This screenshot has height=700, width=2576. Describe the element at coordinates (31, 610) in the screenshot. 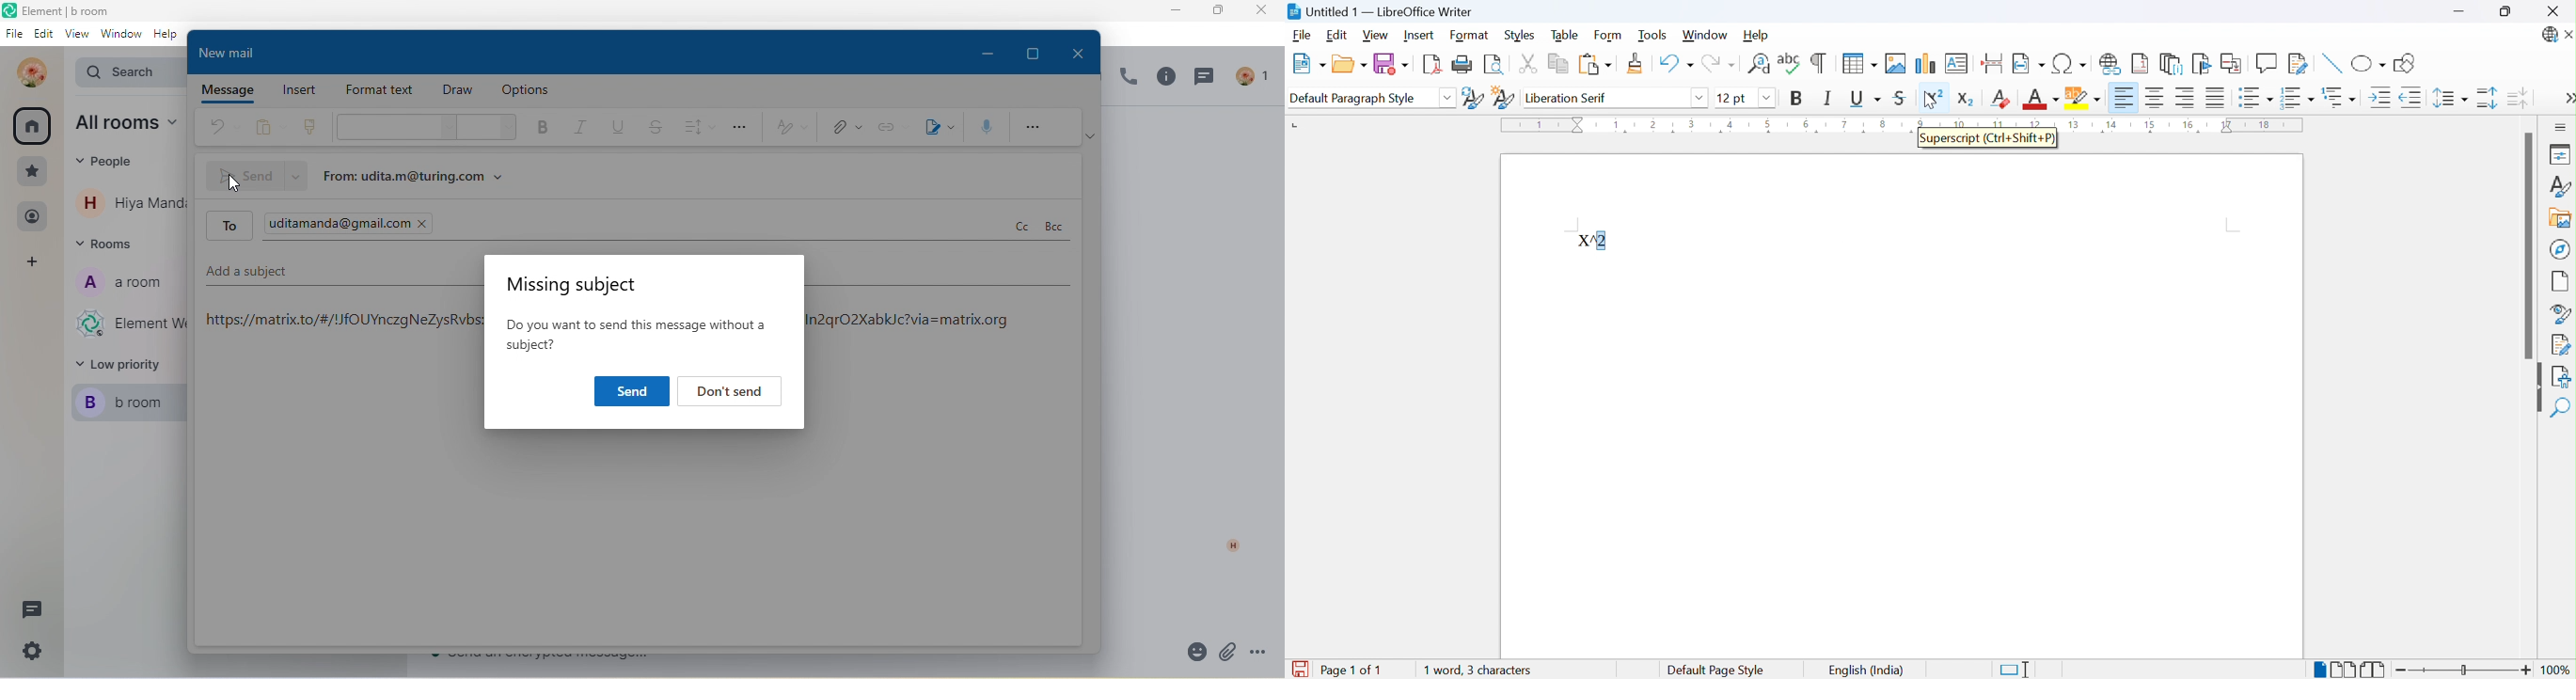

I see `thread` at that location.